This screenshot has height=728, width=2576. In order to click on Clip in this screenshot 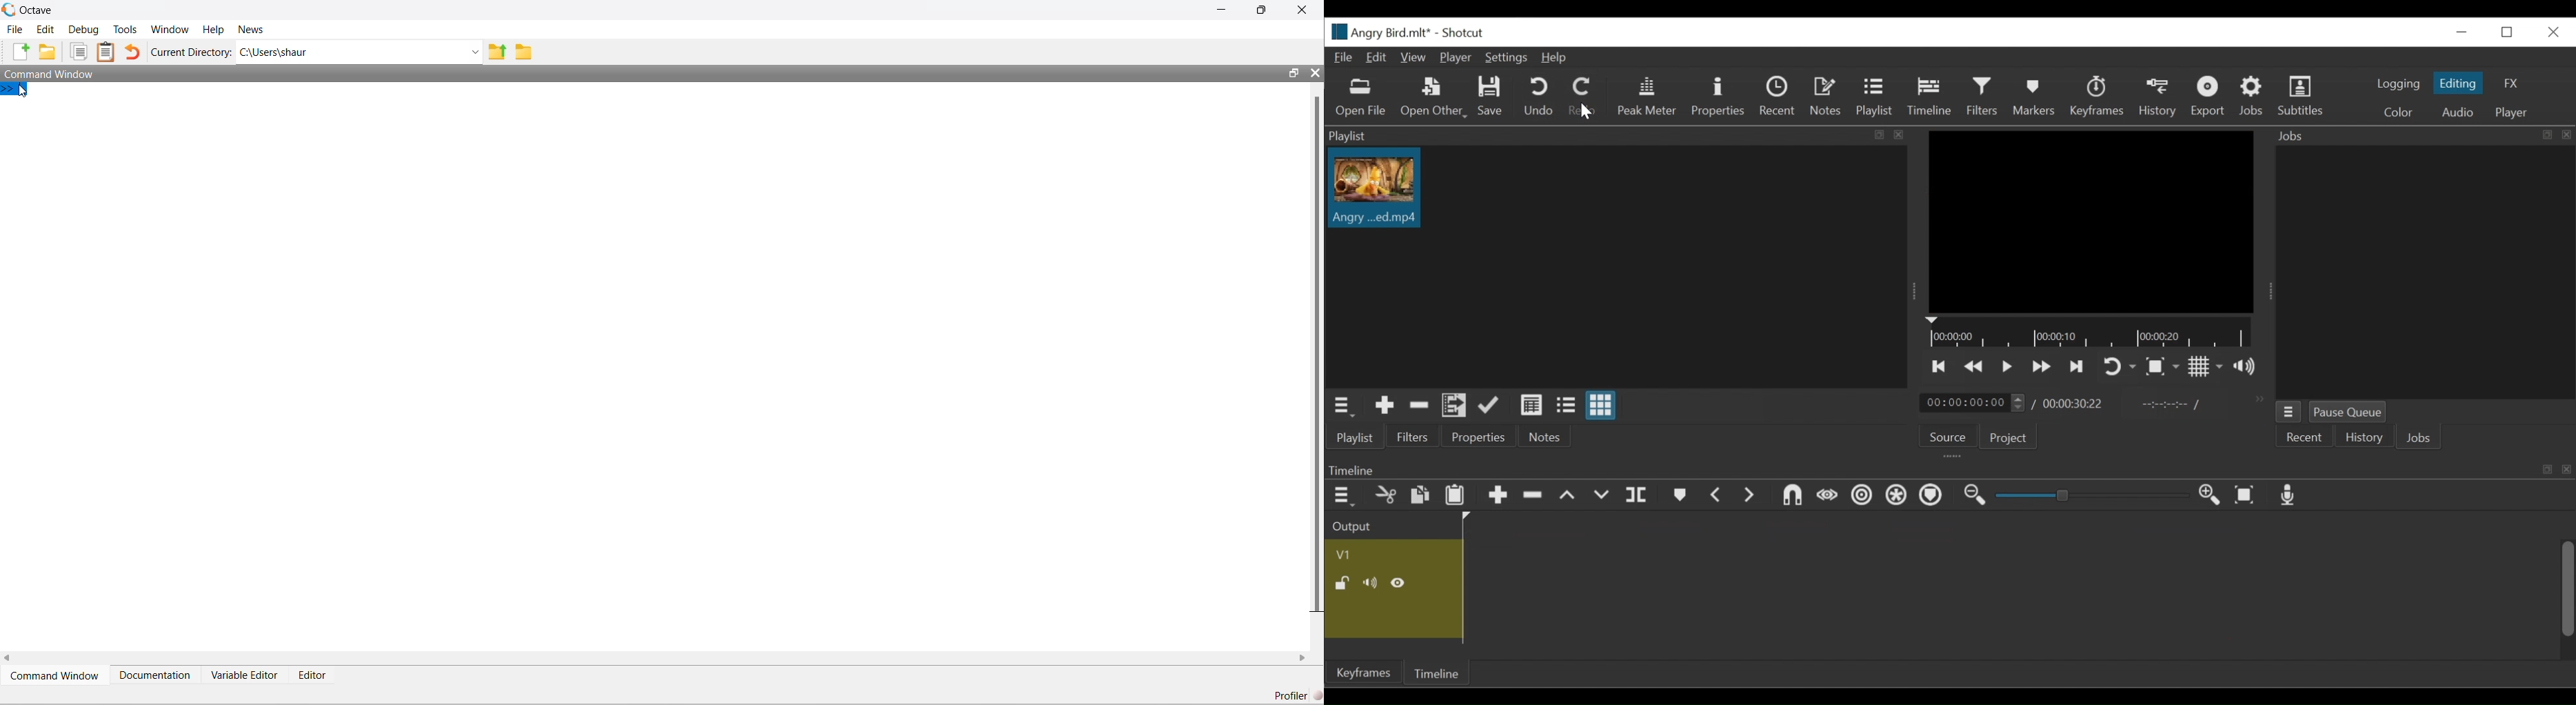, I will do `click(1848, 588)`.